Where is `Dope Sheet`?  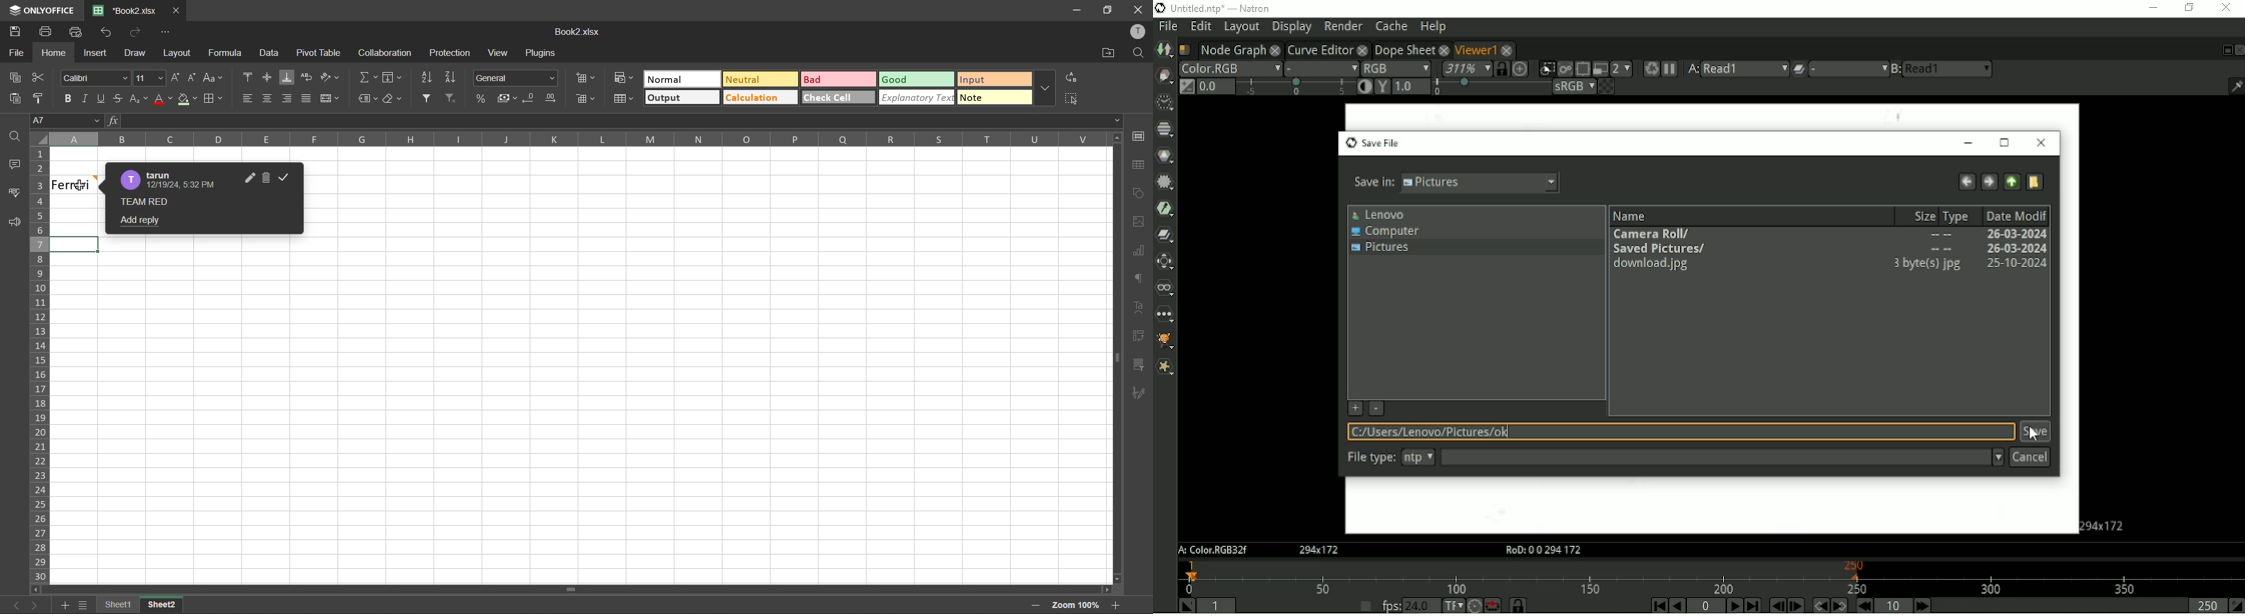
Dope Sheet is located at coordinates (1404, 48).